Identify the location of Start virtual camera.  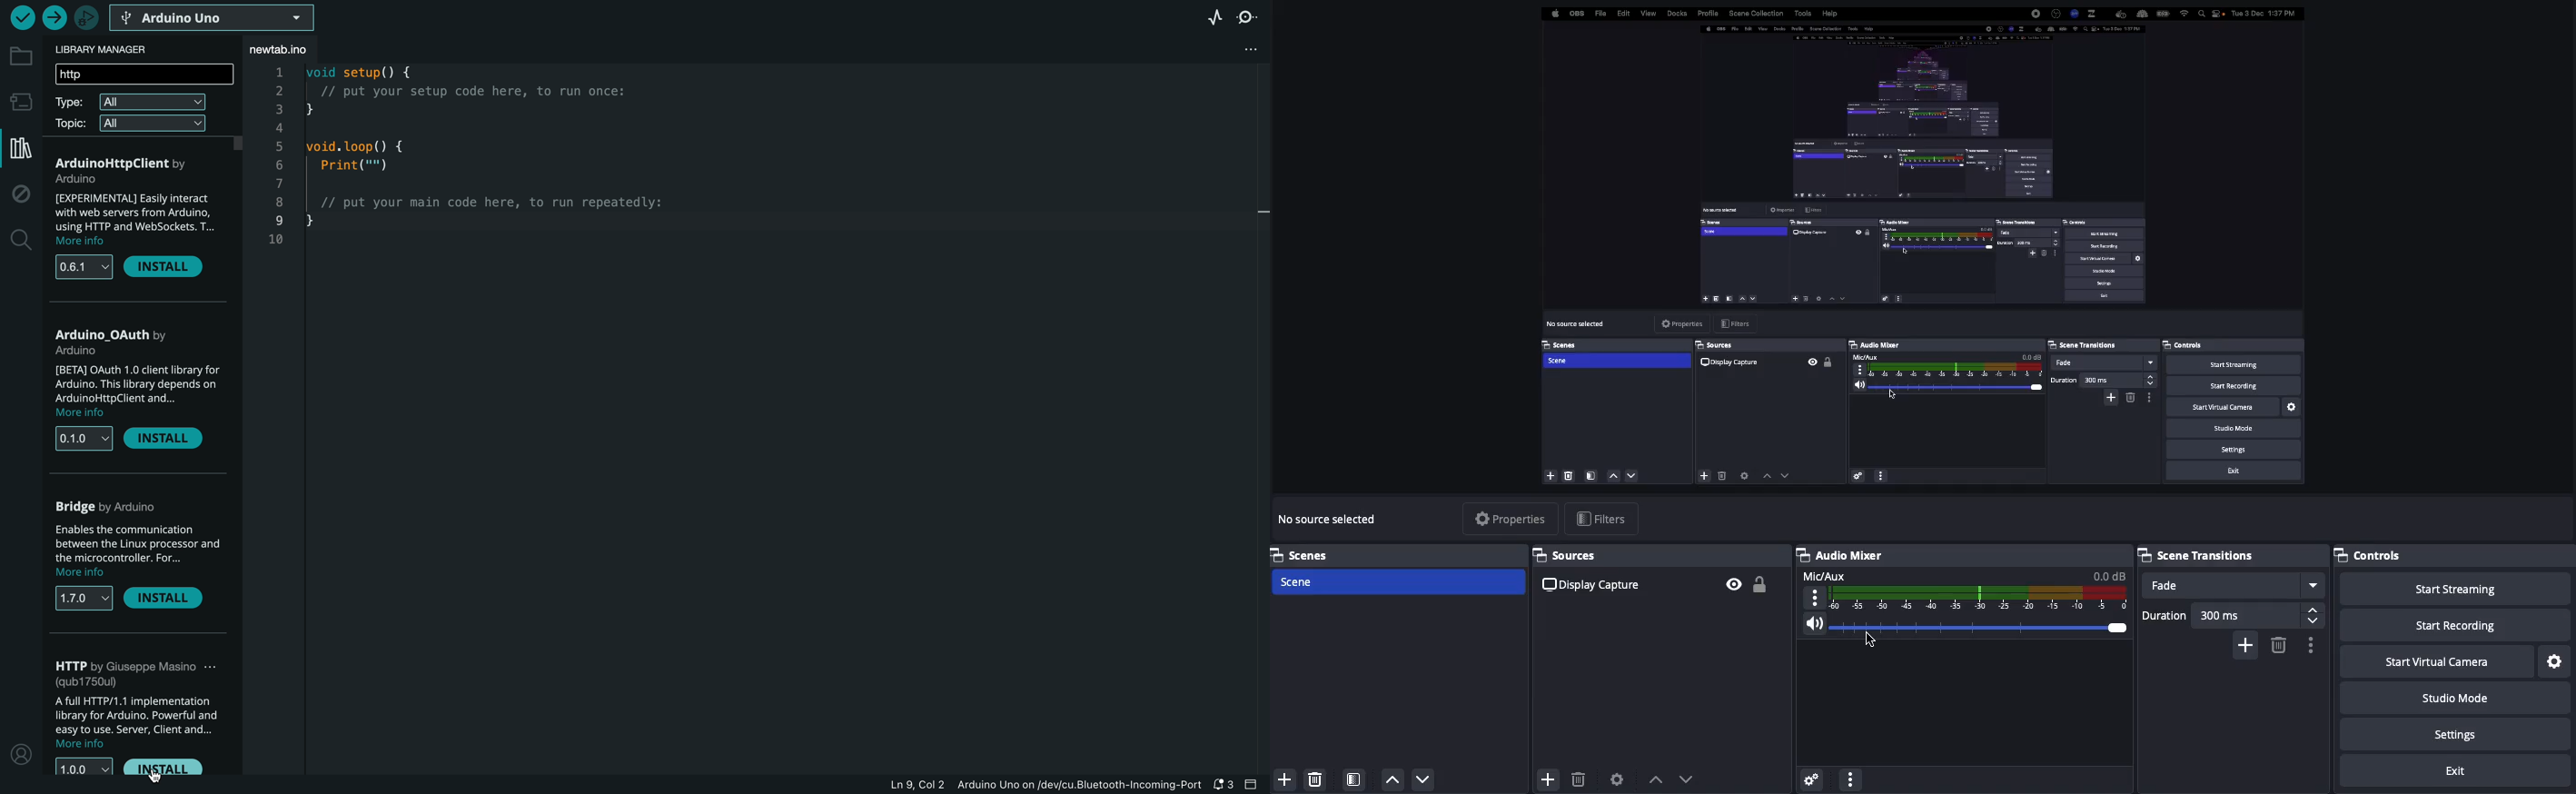
(2434, 662).